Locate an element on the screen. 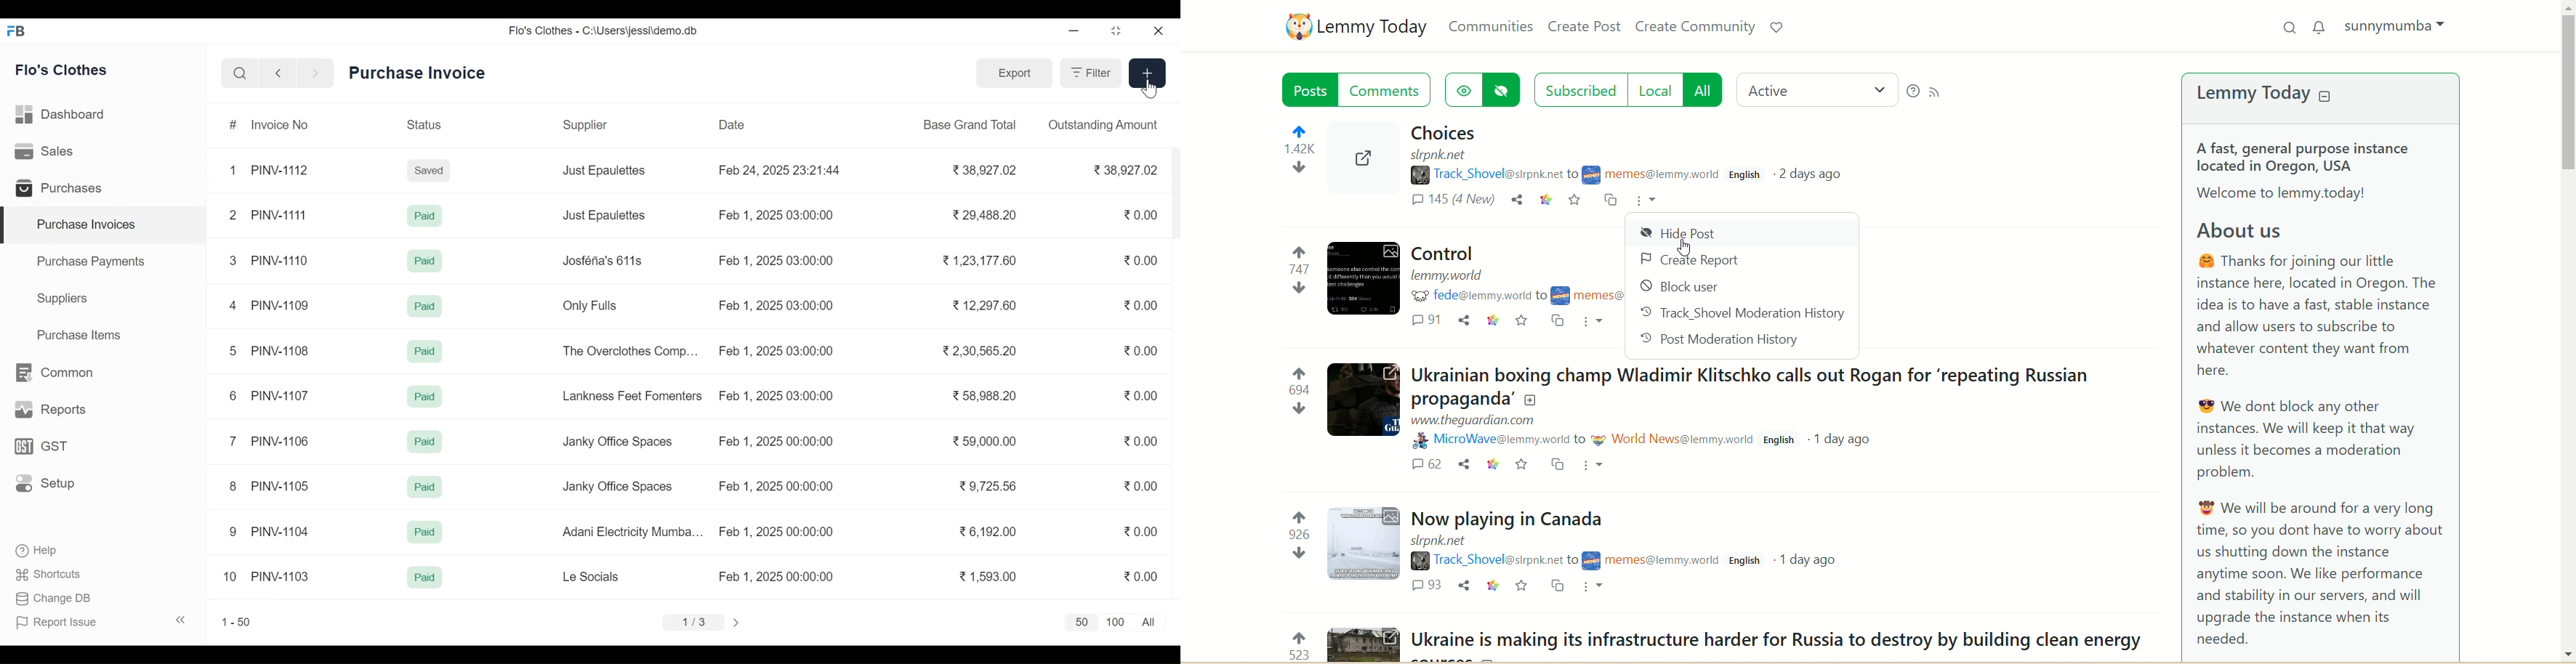 This screenshot has height=672, width=2576. Feb 1, 2025 03:00:00 is located at coordinates (779, 395).